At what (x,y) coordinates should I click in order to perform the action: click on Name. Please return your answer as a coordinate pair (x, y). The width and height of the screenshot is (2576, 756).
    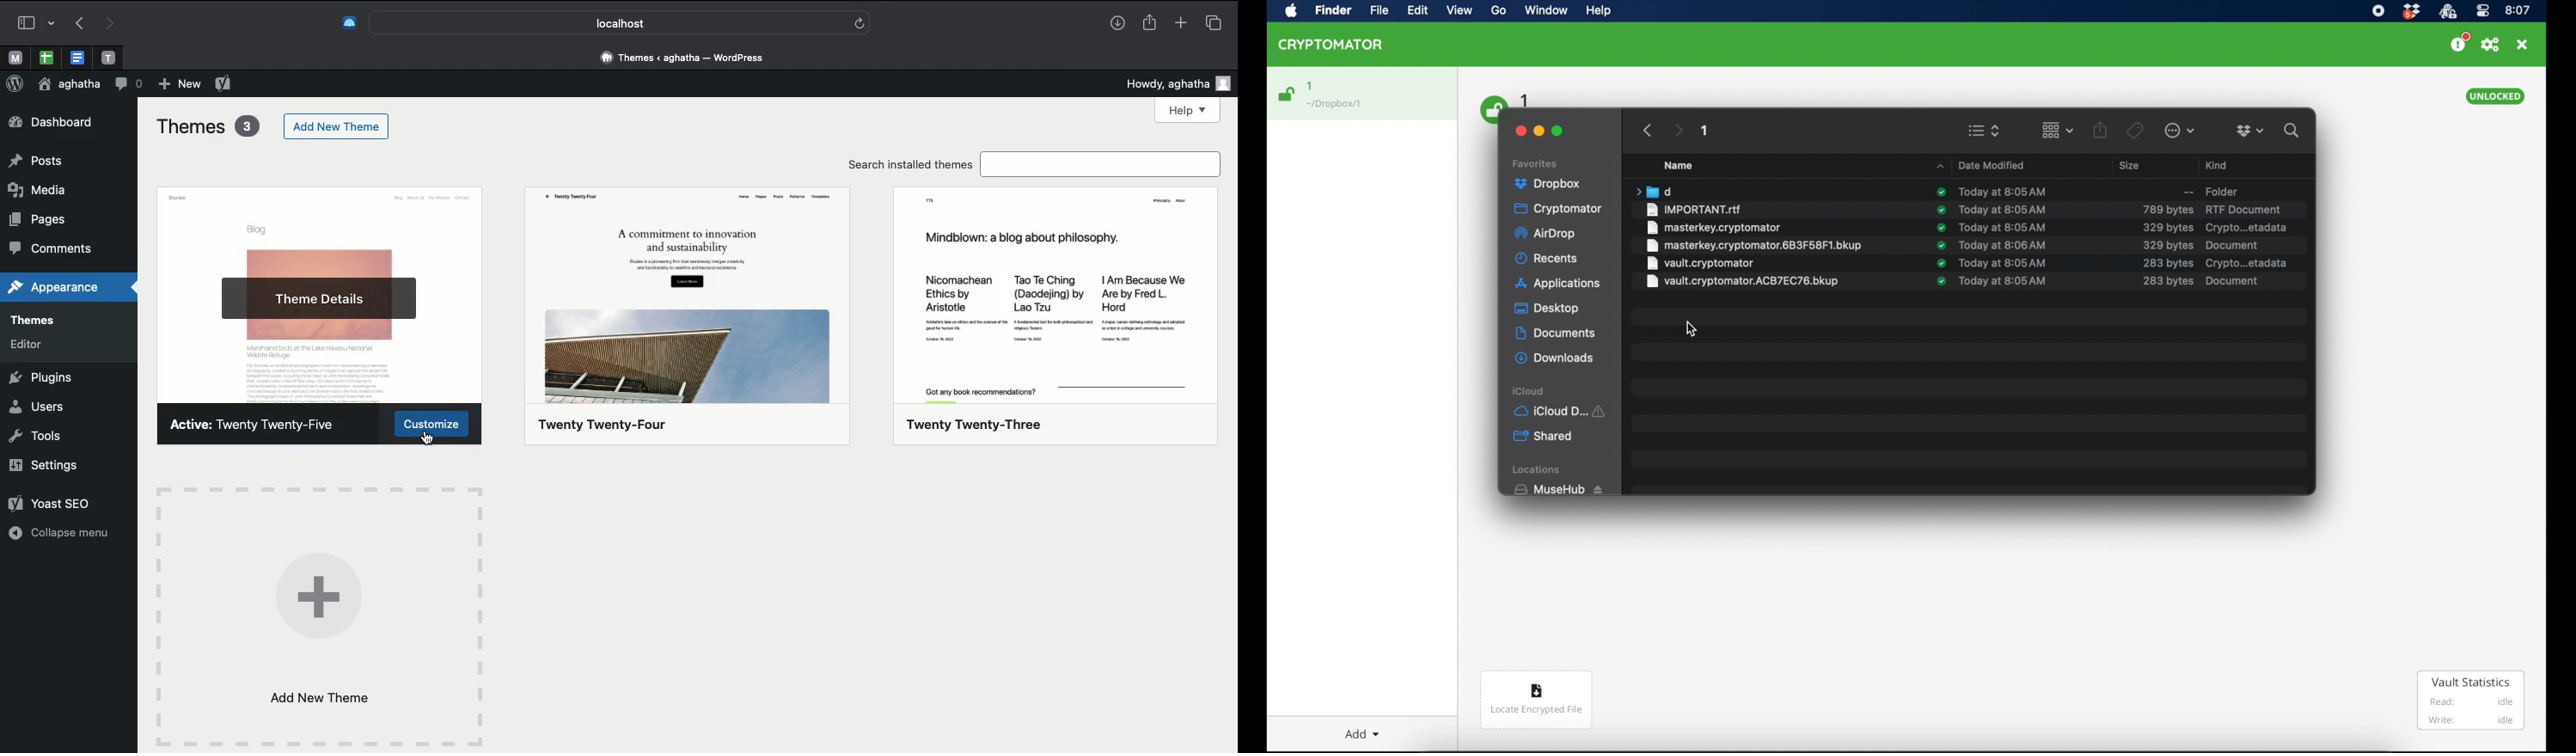
    Looking at the image, I should click on (1687, 165).